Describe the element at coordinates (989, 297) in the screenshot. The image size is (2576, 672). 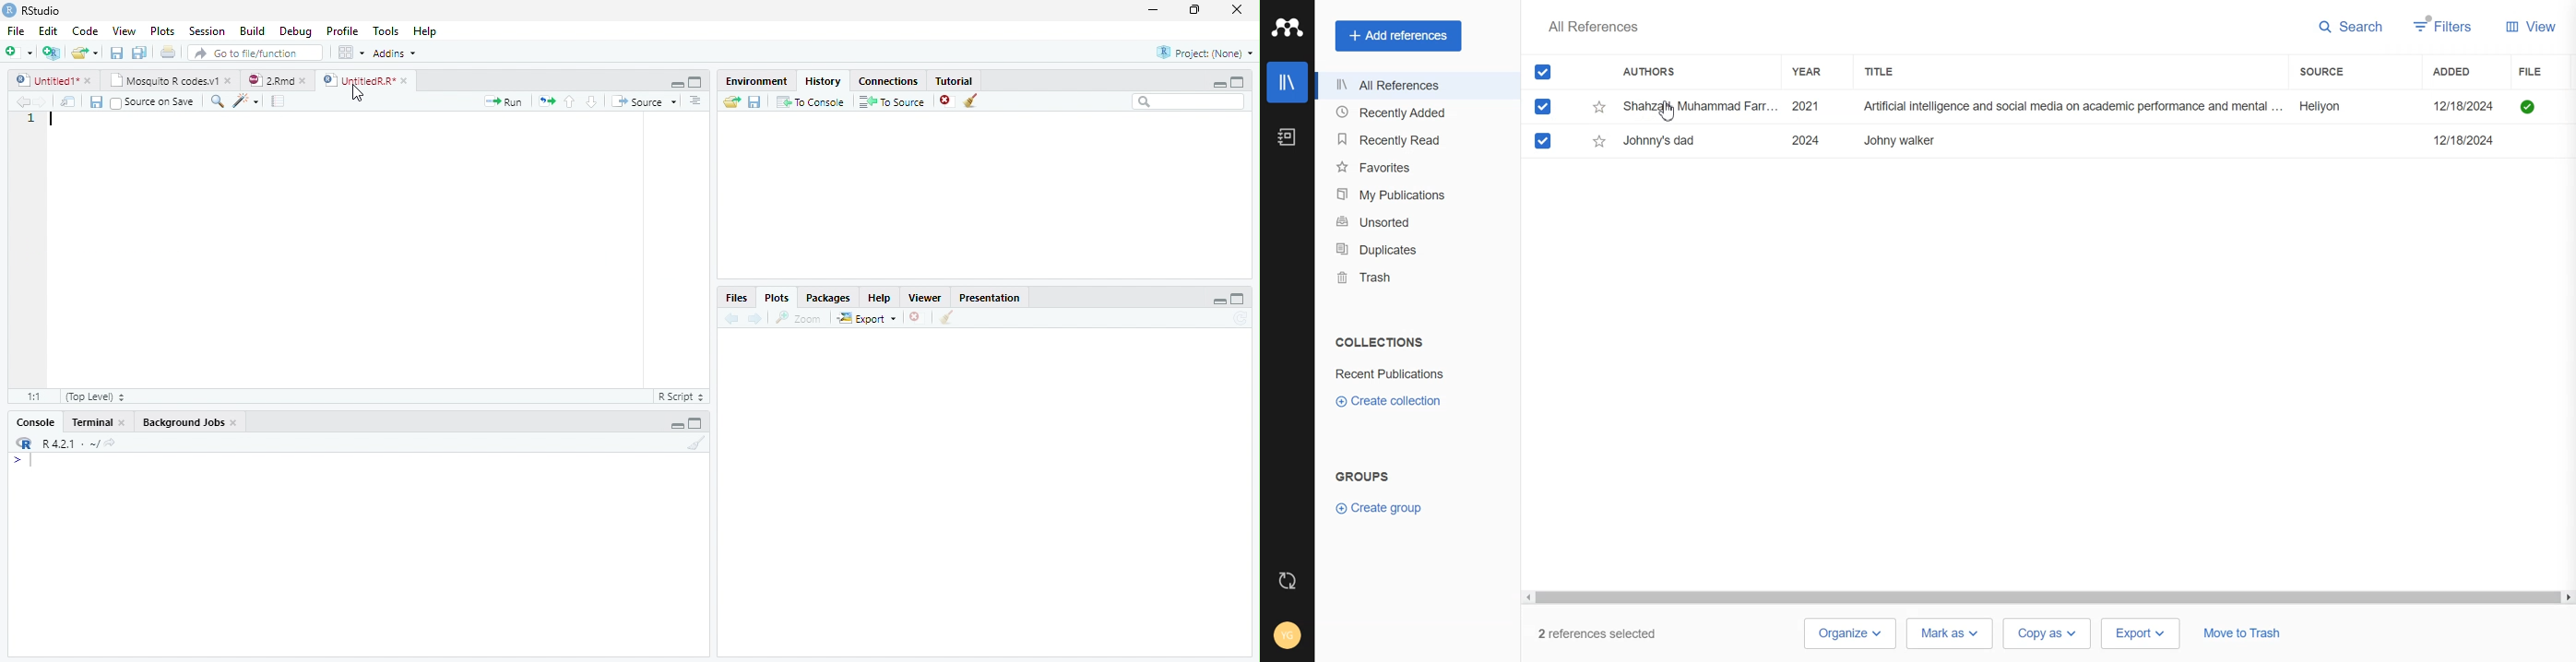
I see `Presentation` at that location.